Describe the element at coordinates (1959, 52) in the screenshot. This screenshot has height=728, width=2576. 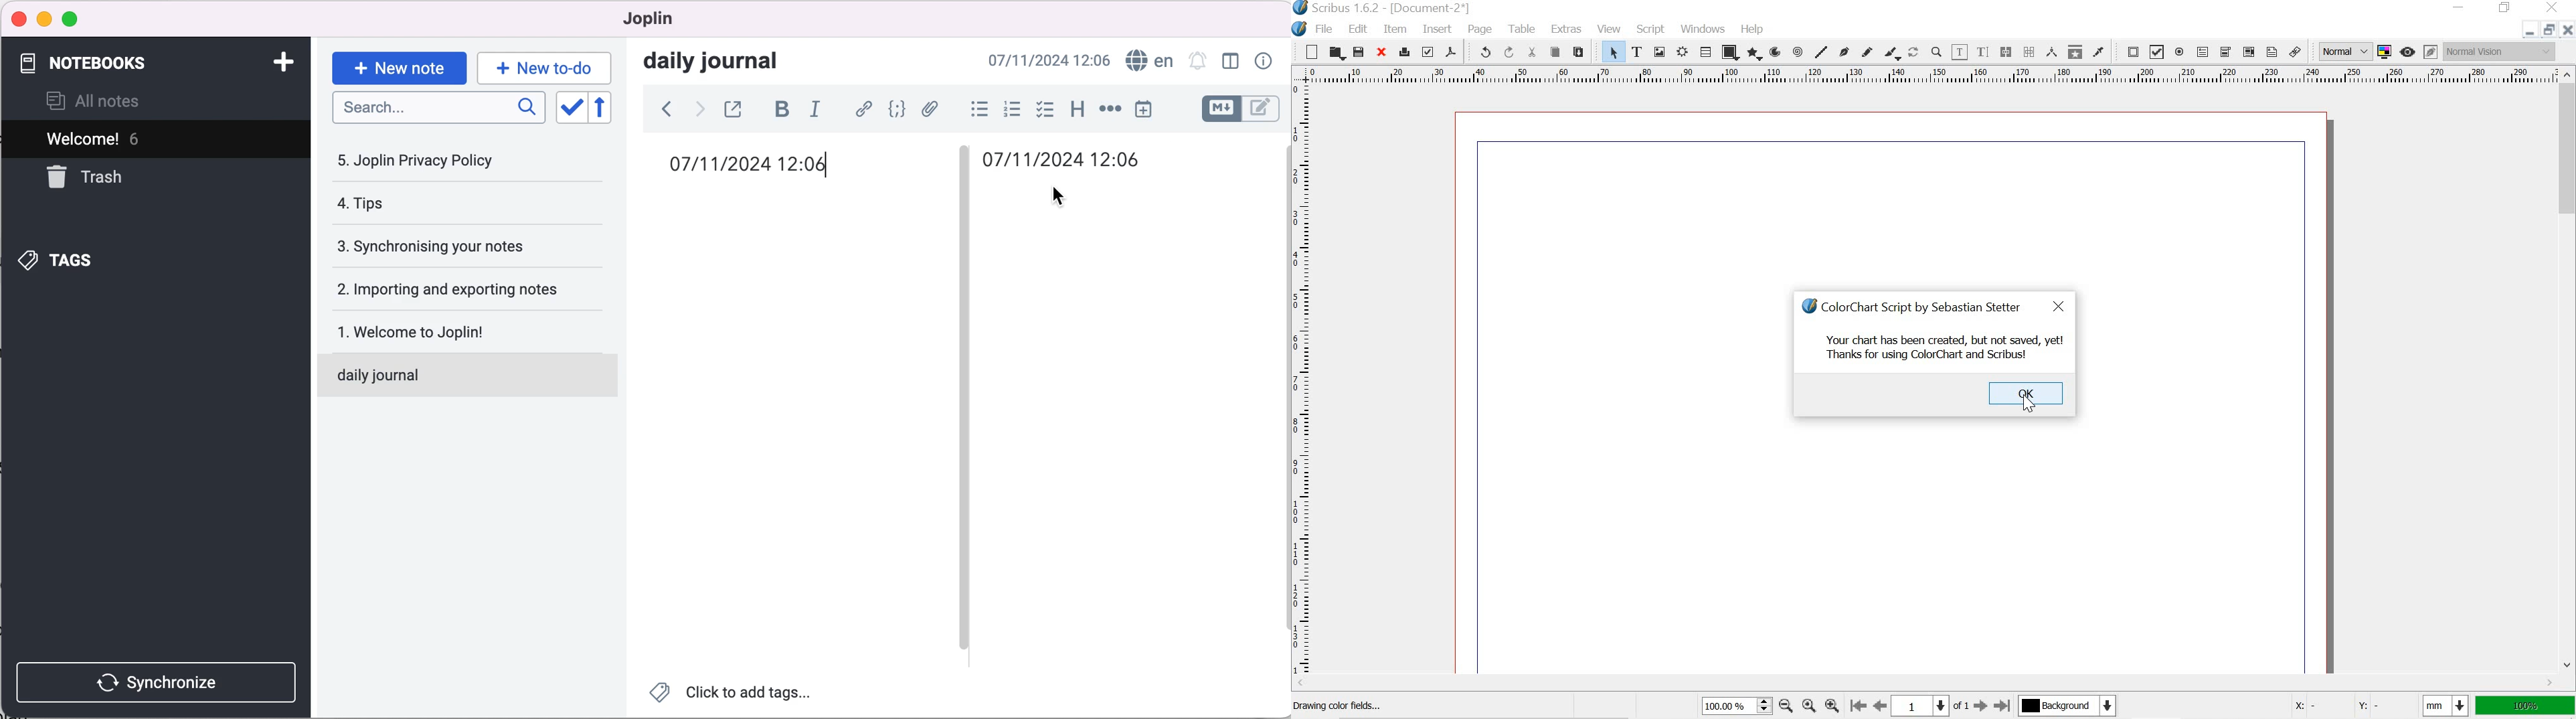
I see `edit contents of frame` at that location.